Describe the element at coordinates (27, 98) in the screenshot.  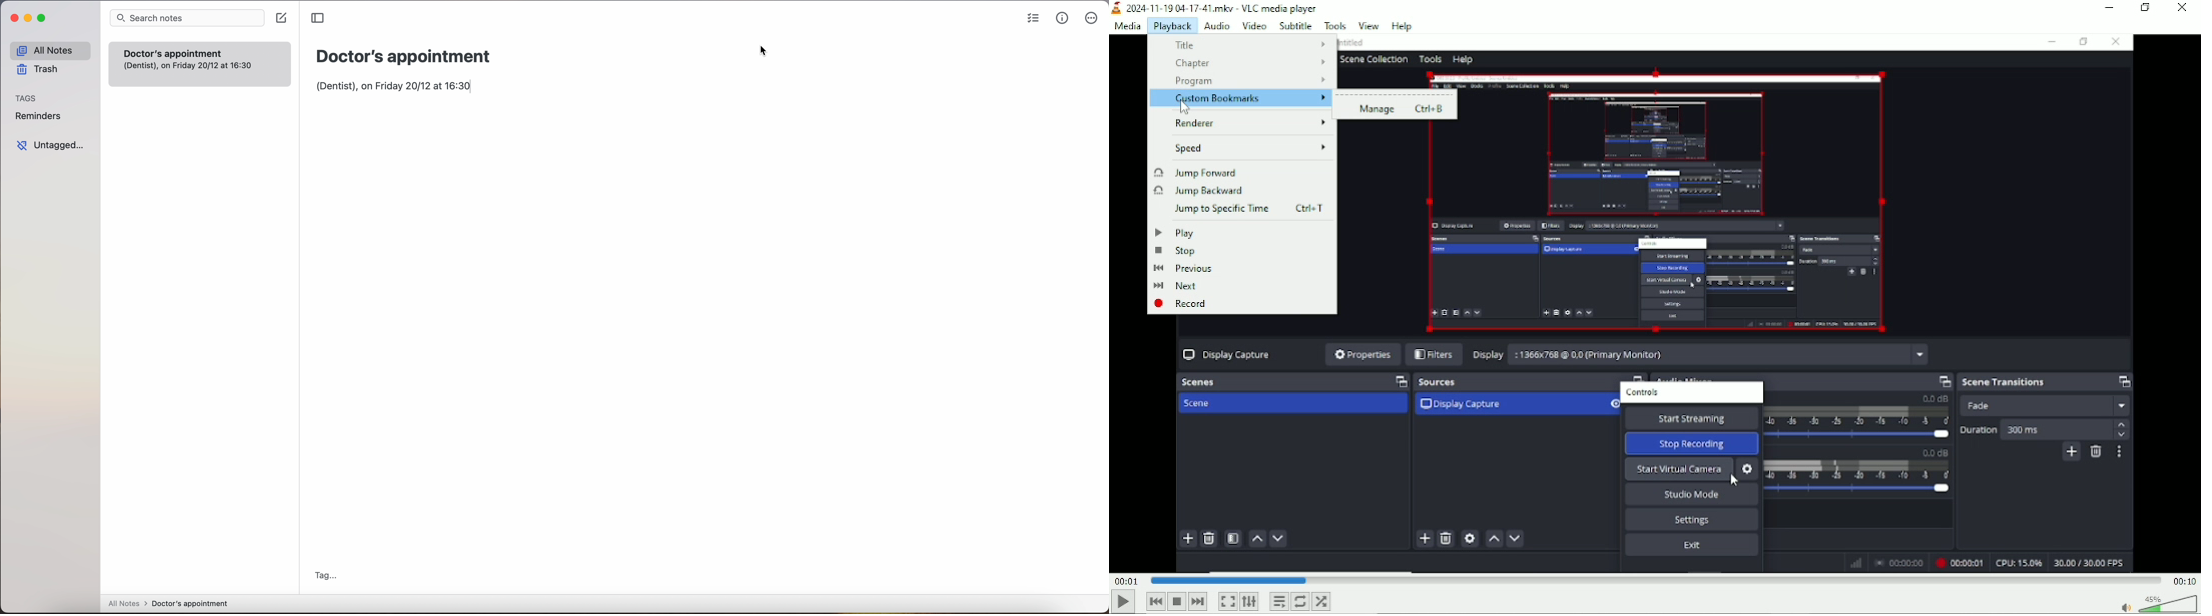
I see `Tags` at that location.